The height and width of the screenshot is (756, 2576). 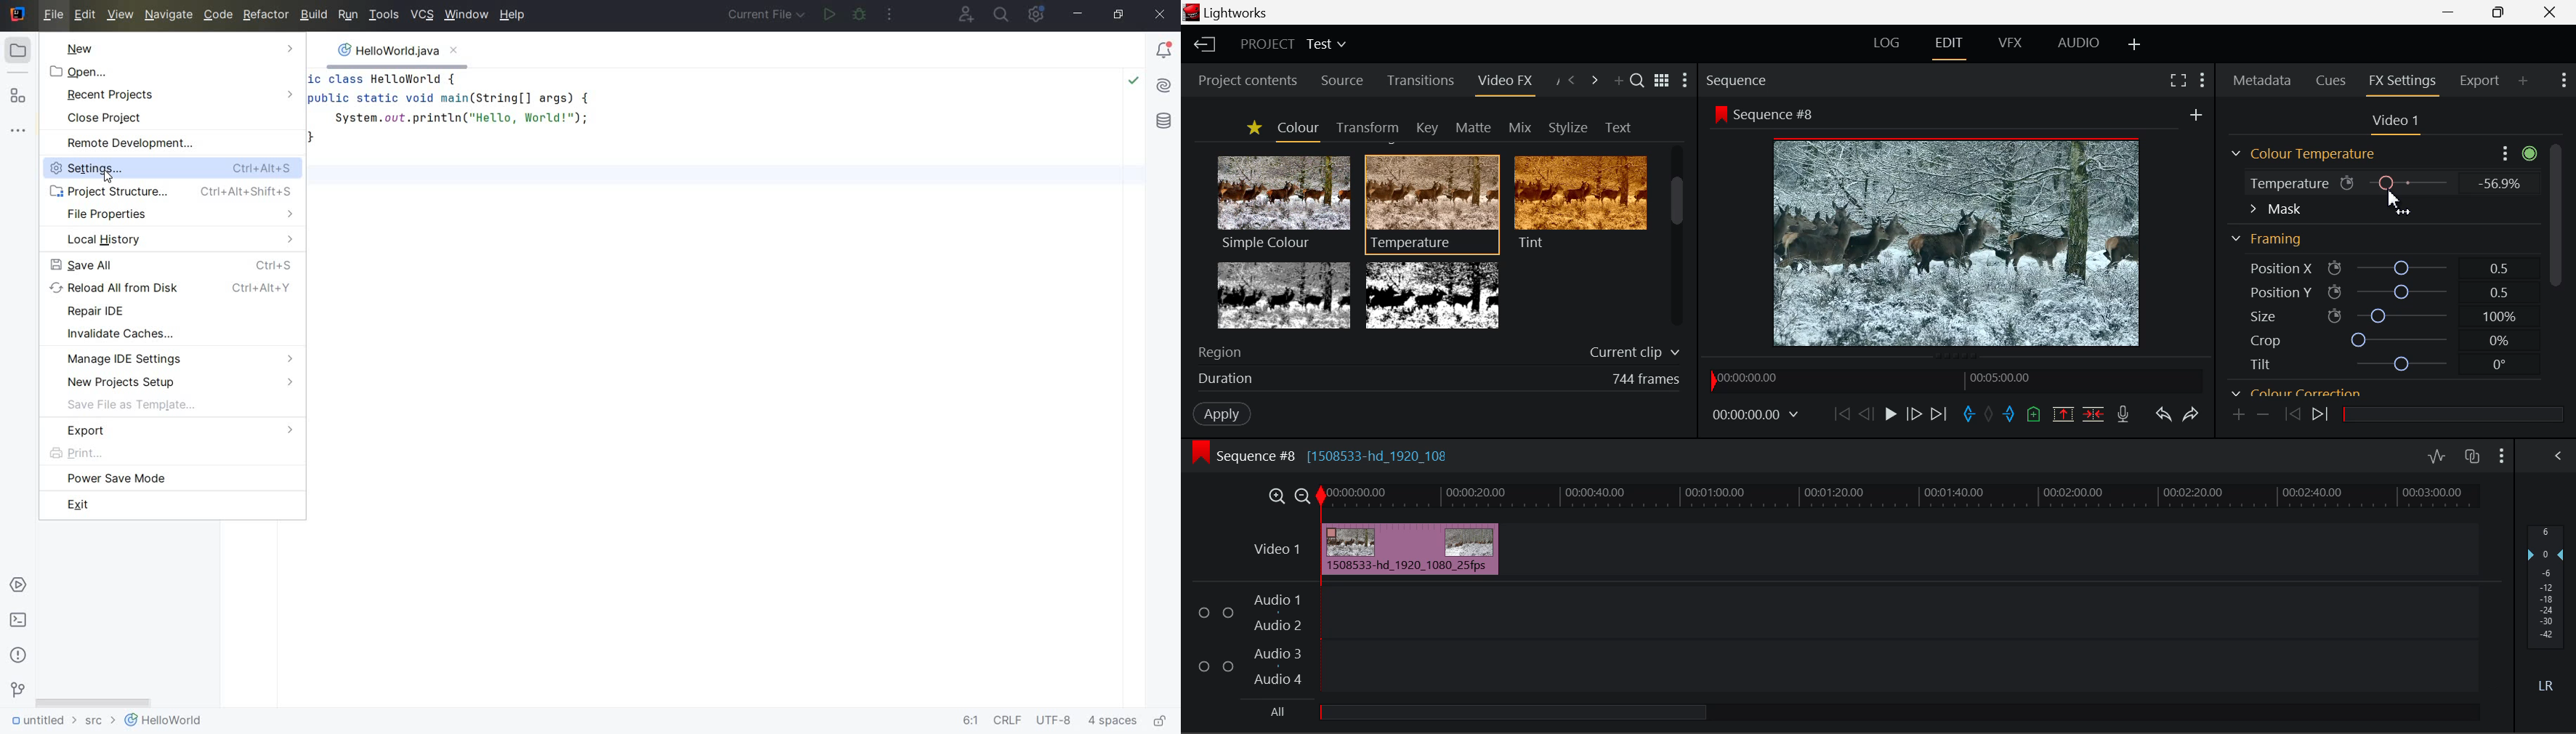 What do you see at coordinates (2271, 236) in the screenshot?
I see `Framing Section` at bounding box center [2271, 236].